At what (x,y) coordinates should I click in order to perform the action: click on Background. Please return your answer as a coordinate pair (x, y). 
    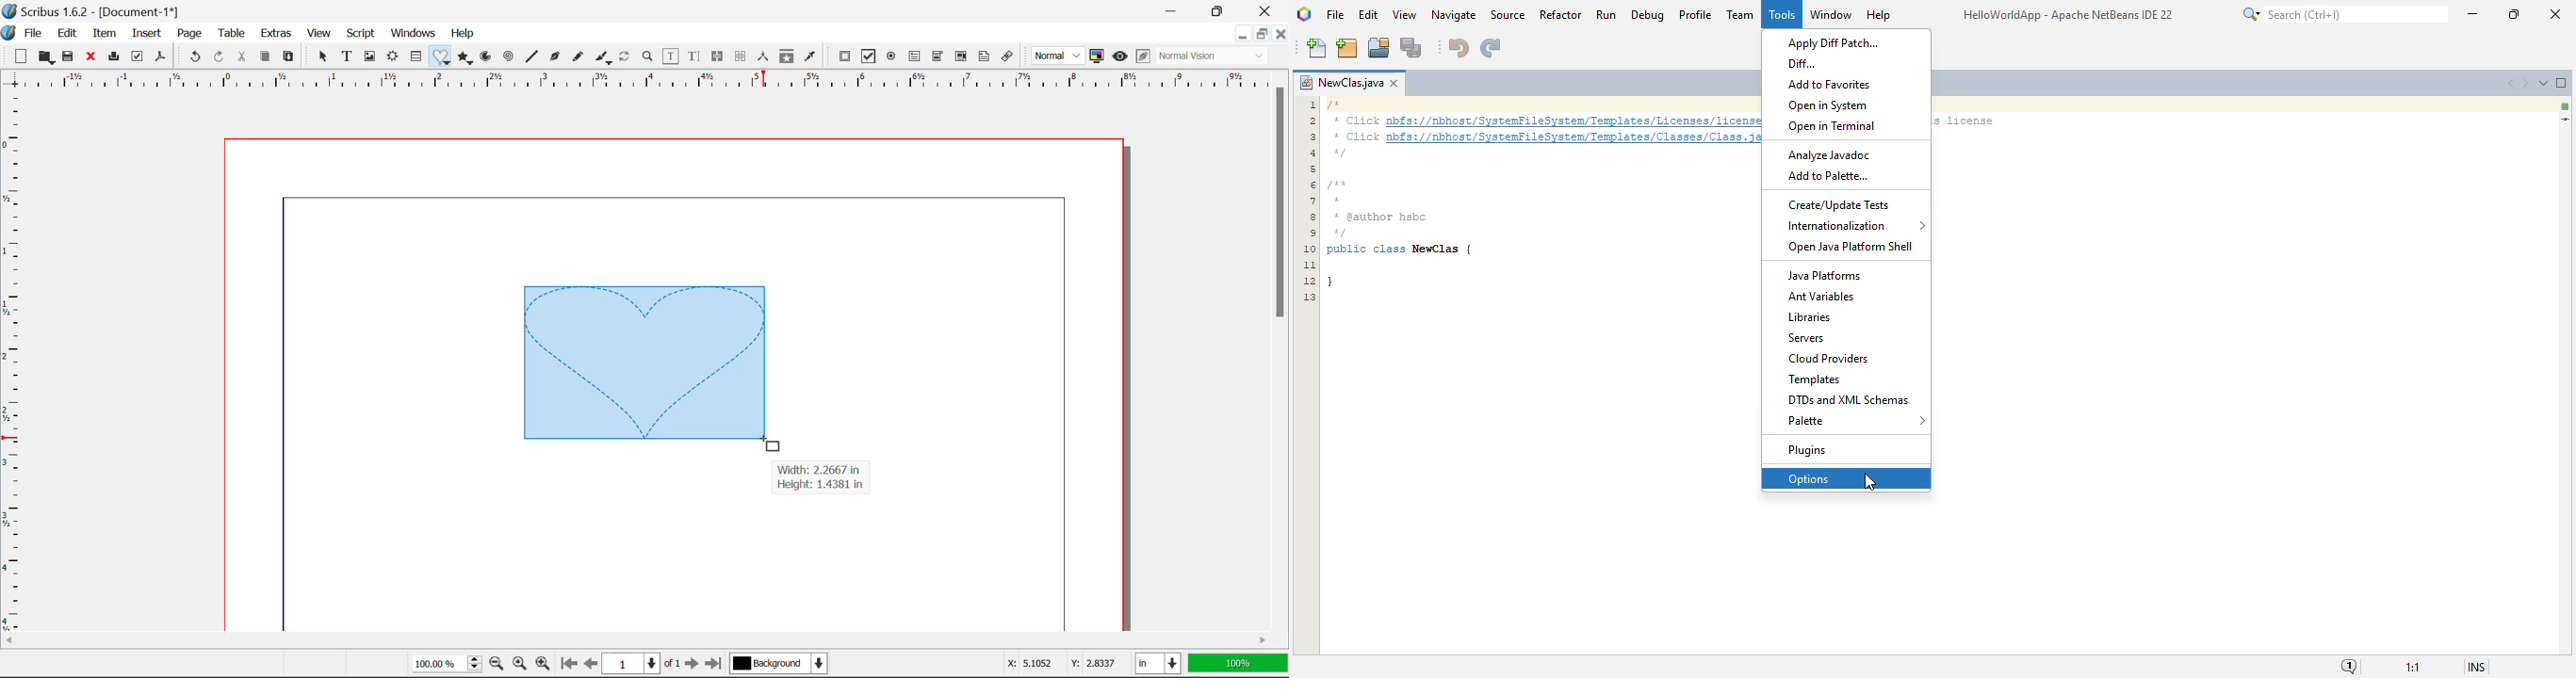
    Looking at the image, I should click on (781, 665).